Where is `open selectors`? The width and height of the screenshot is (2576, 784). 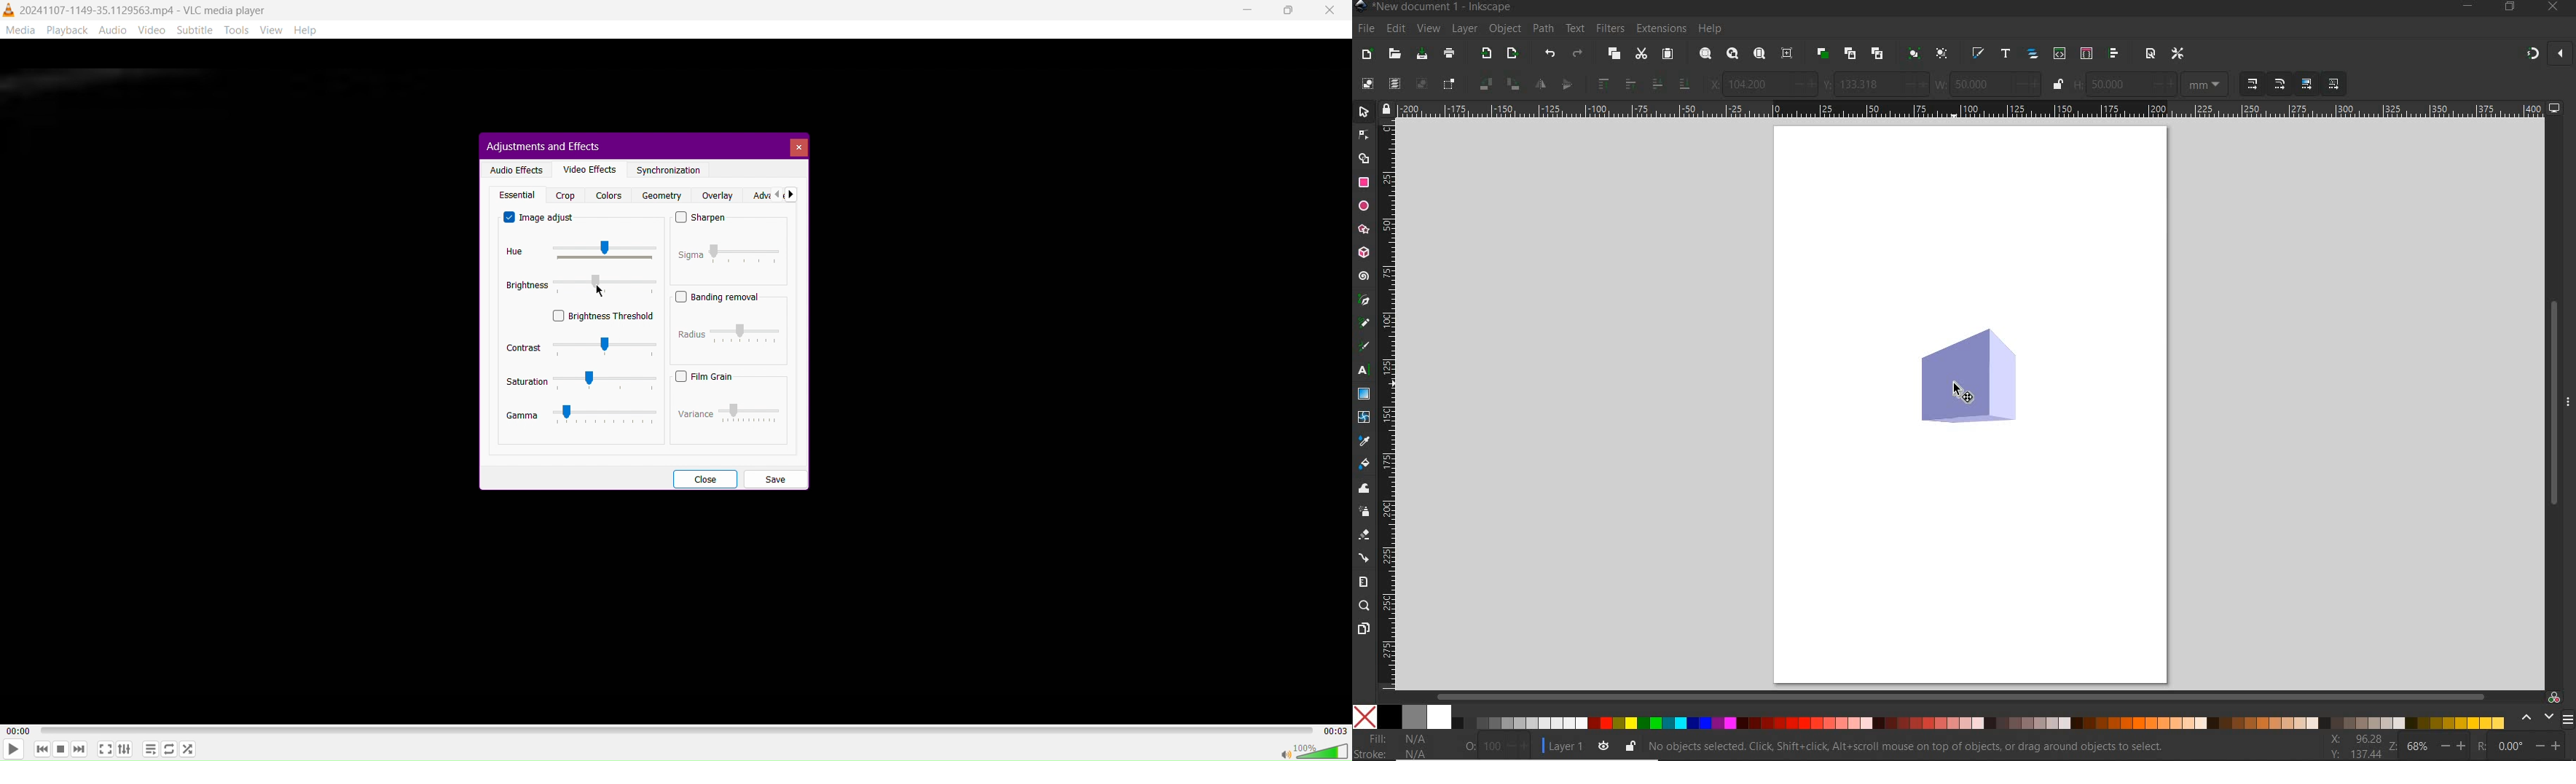 open selectors is located at coordinates (2086, 52).